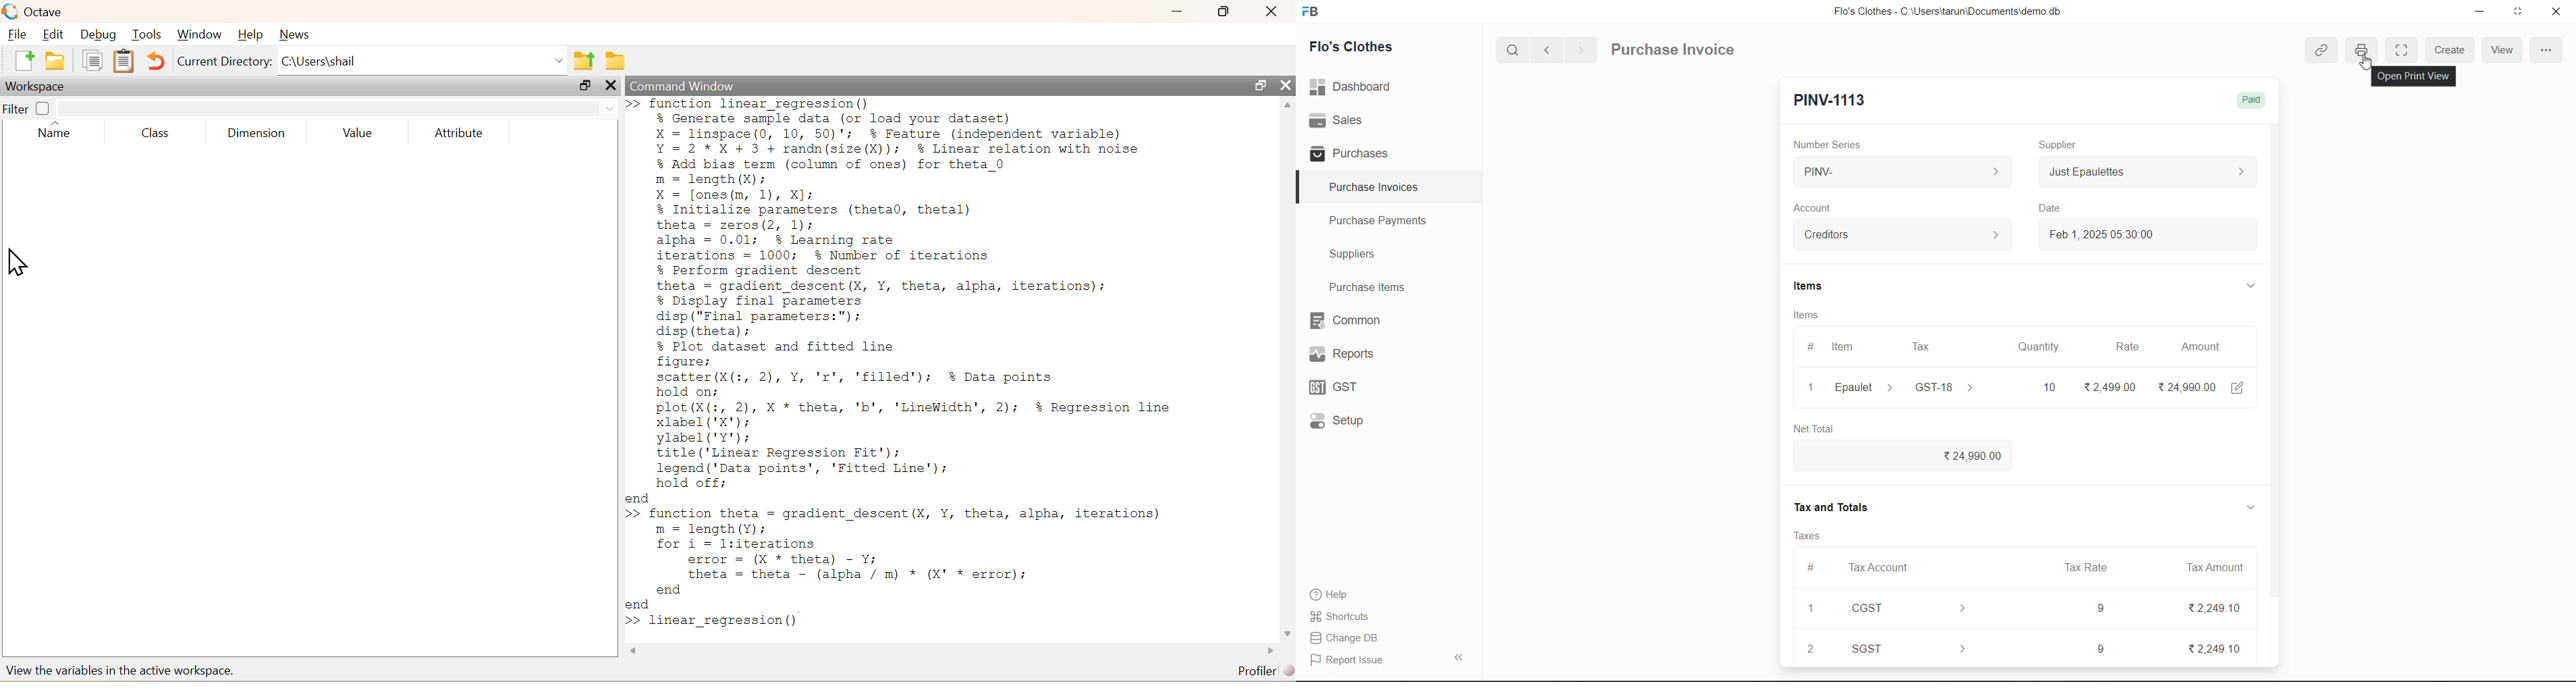 The image size is (2576, 700). I want to click on Taxes, so click(1804, 535).